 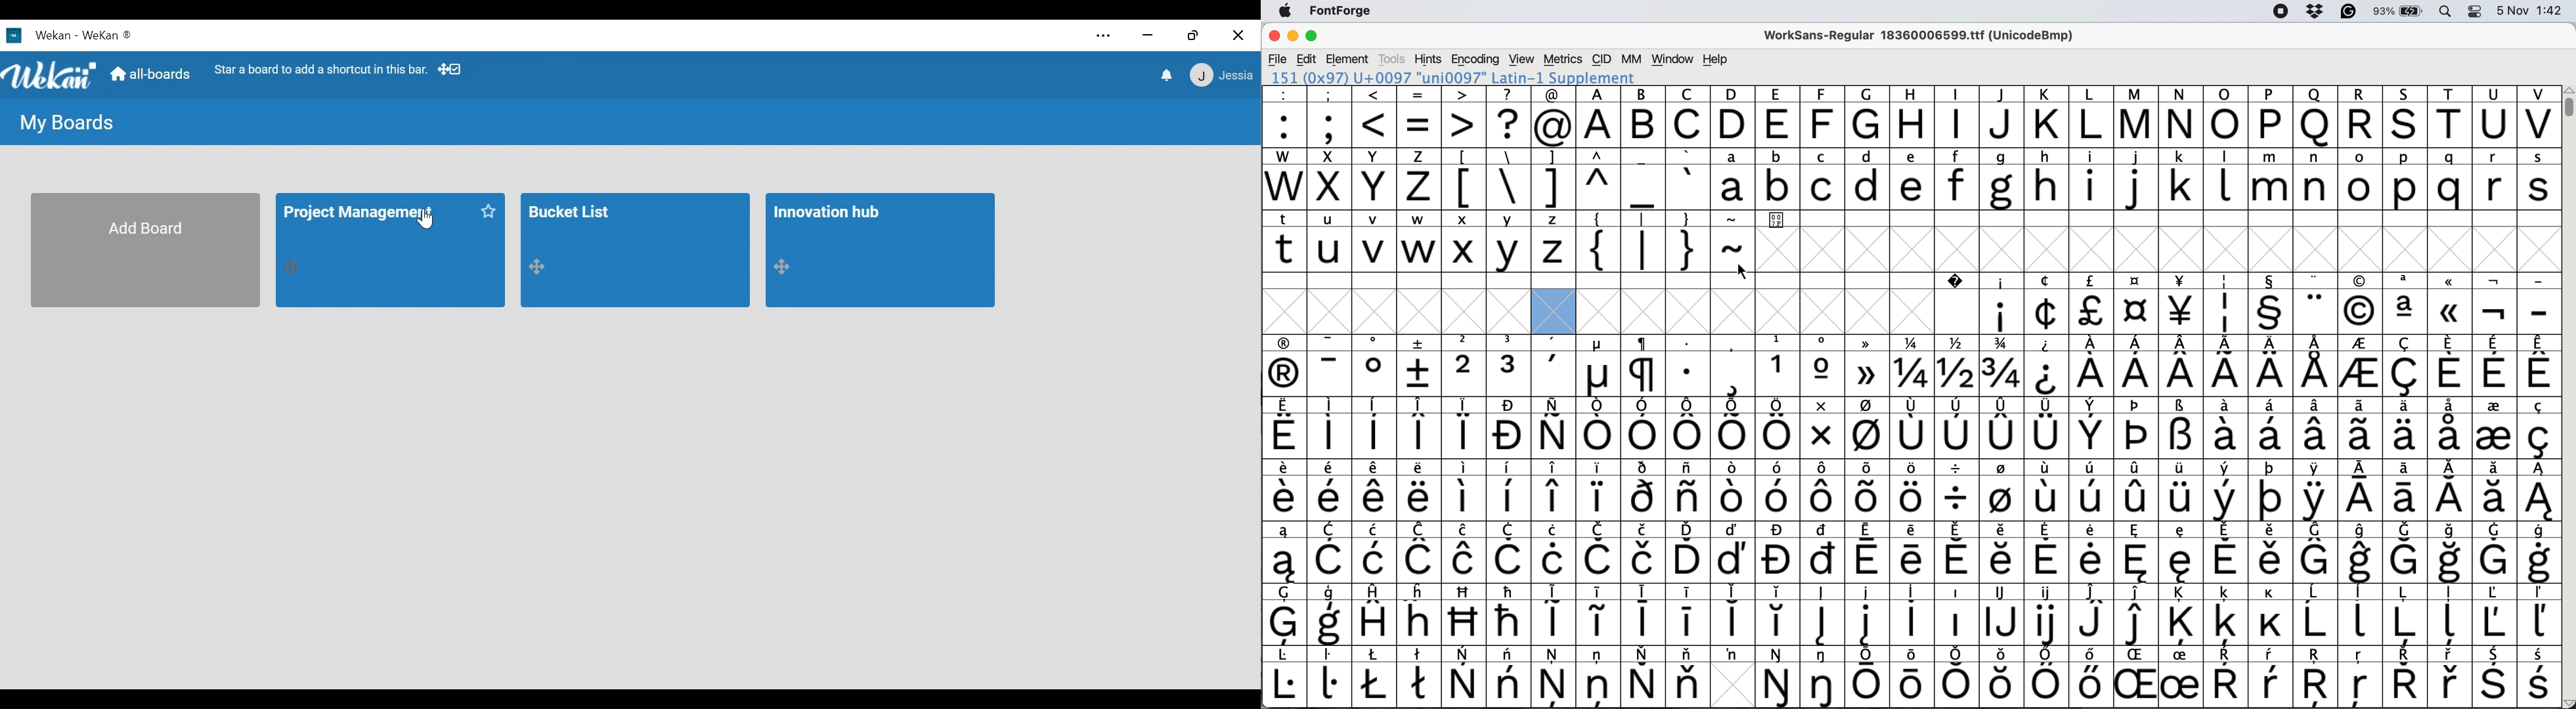 I want to click on symbol, so click(x=1510, y=677).